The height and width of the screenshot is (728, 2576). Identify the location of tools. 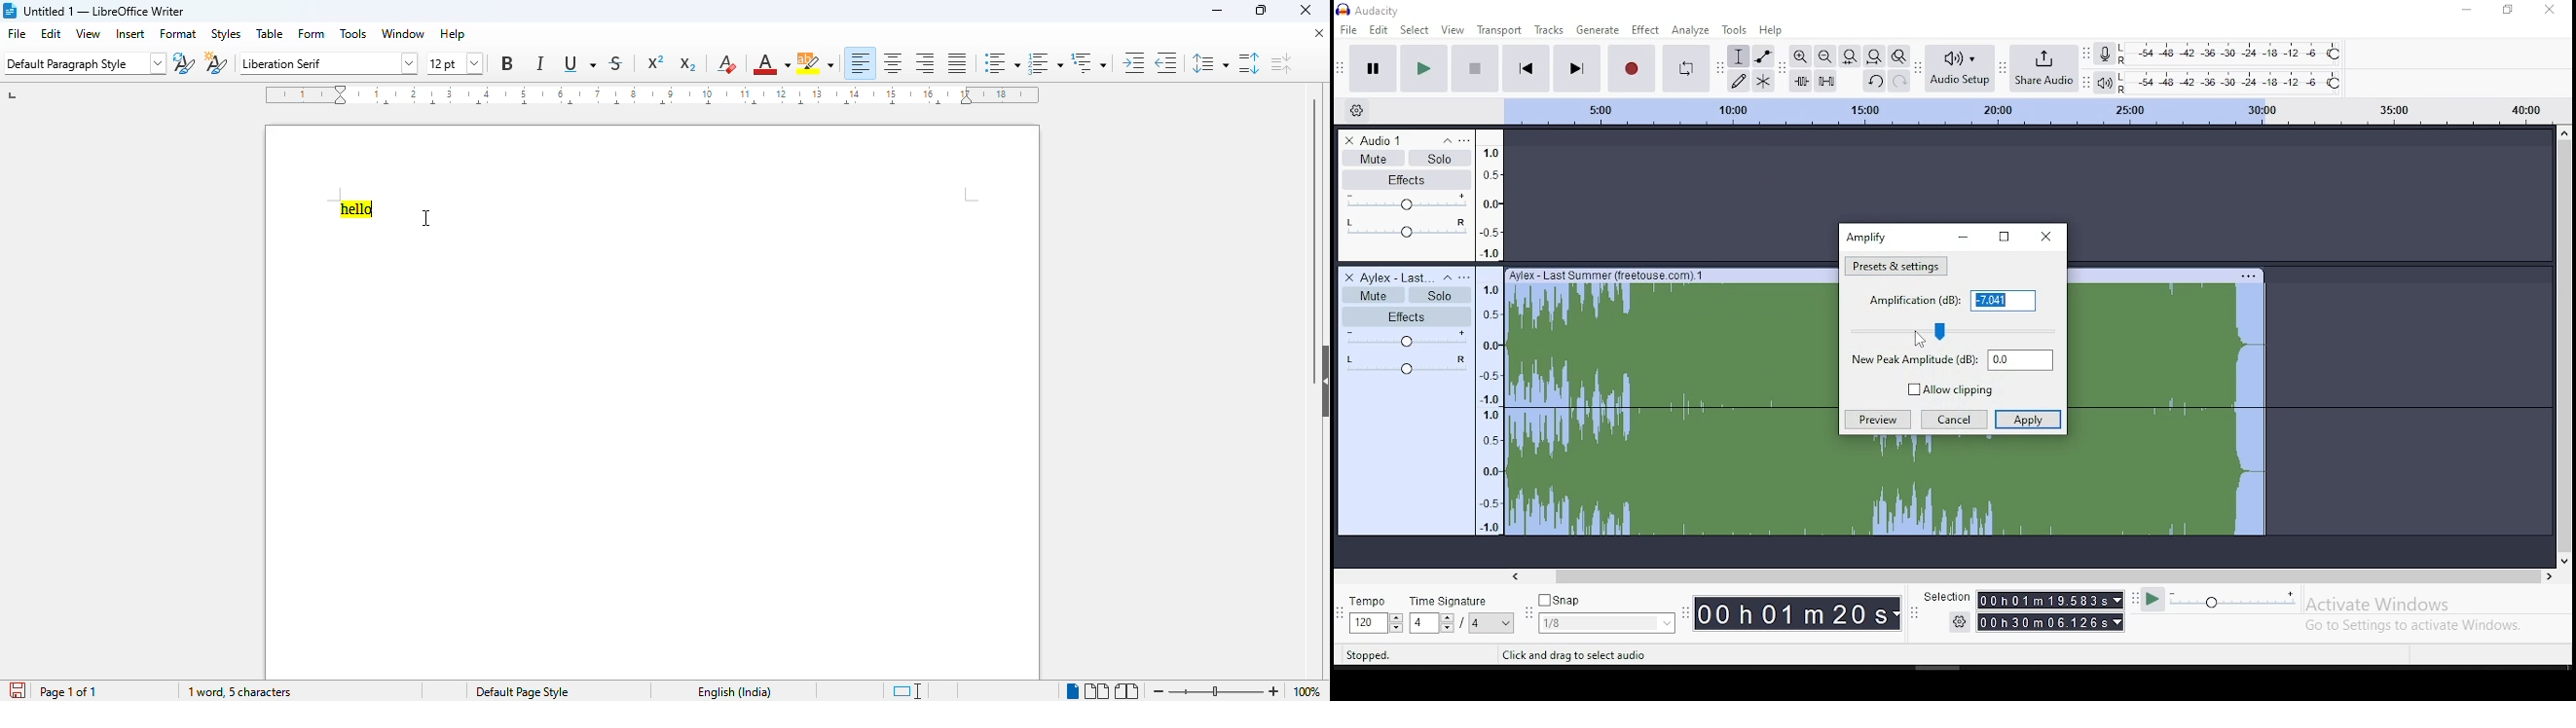
(353, 34).